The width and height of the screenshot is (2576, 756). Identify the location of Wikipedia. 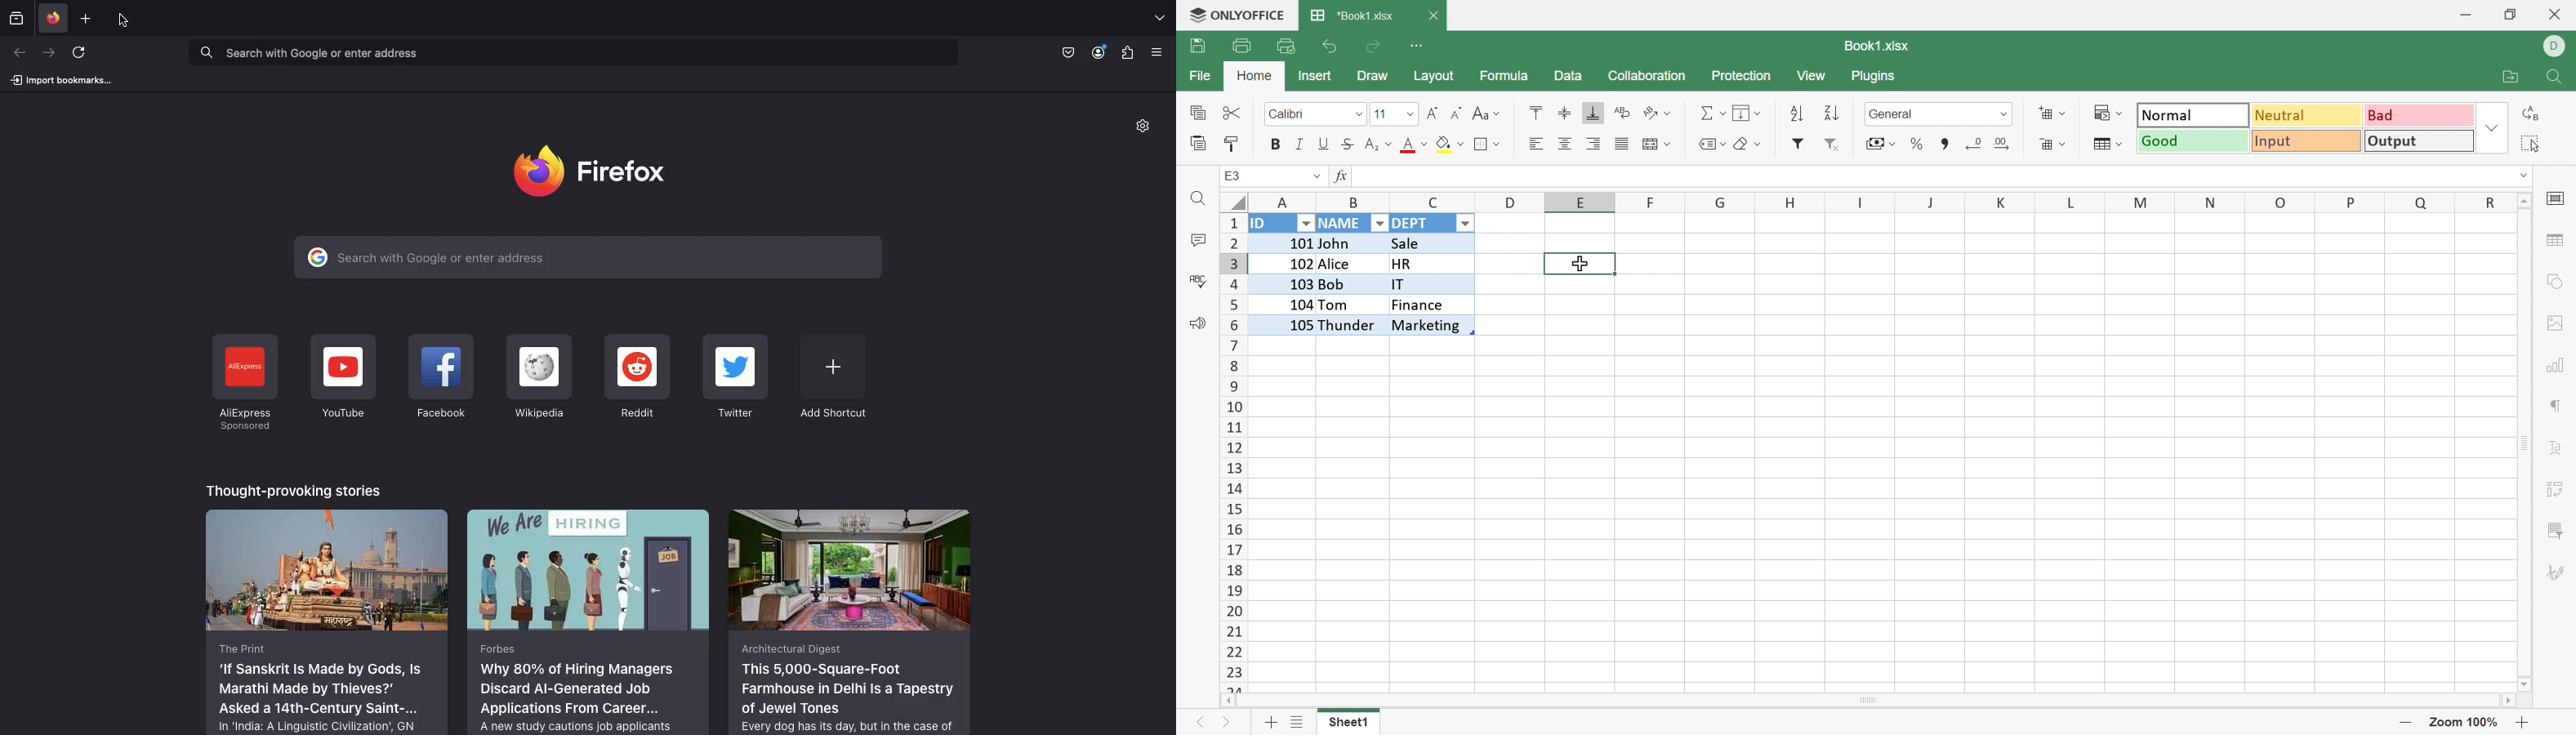
(537, 377).